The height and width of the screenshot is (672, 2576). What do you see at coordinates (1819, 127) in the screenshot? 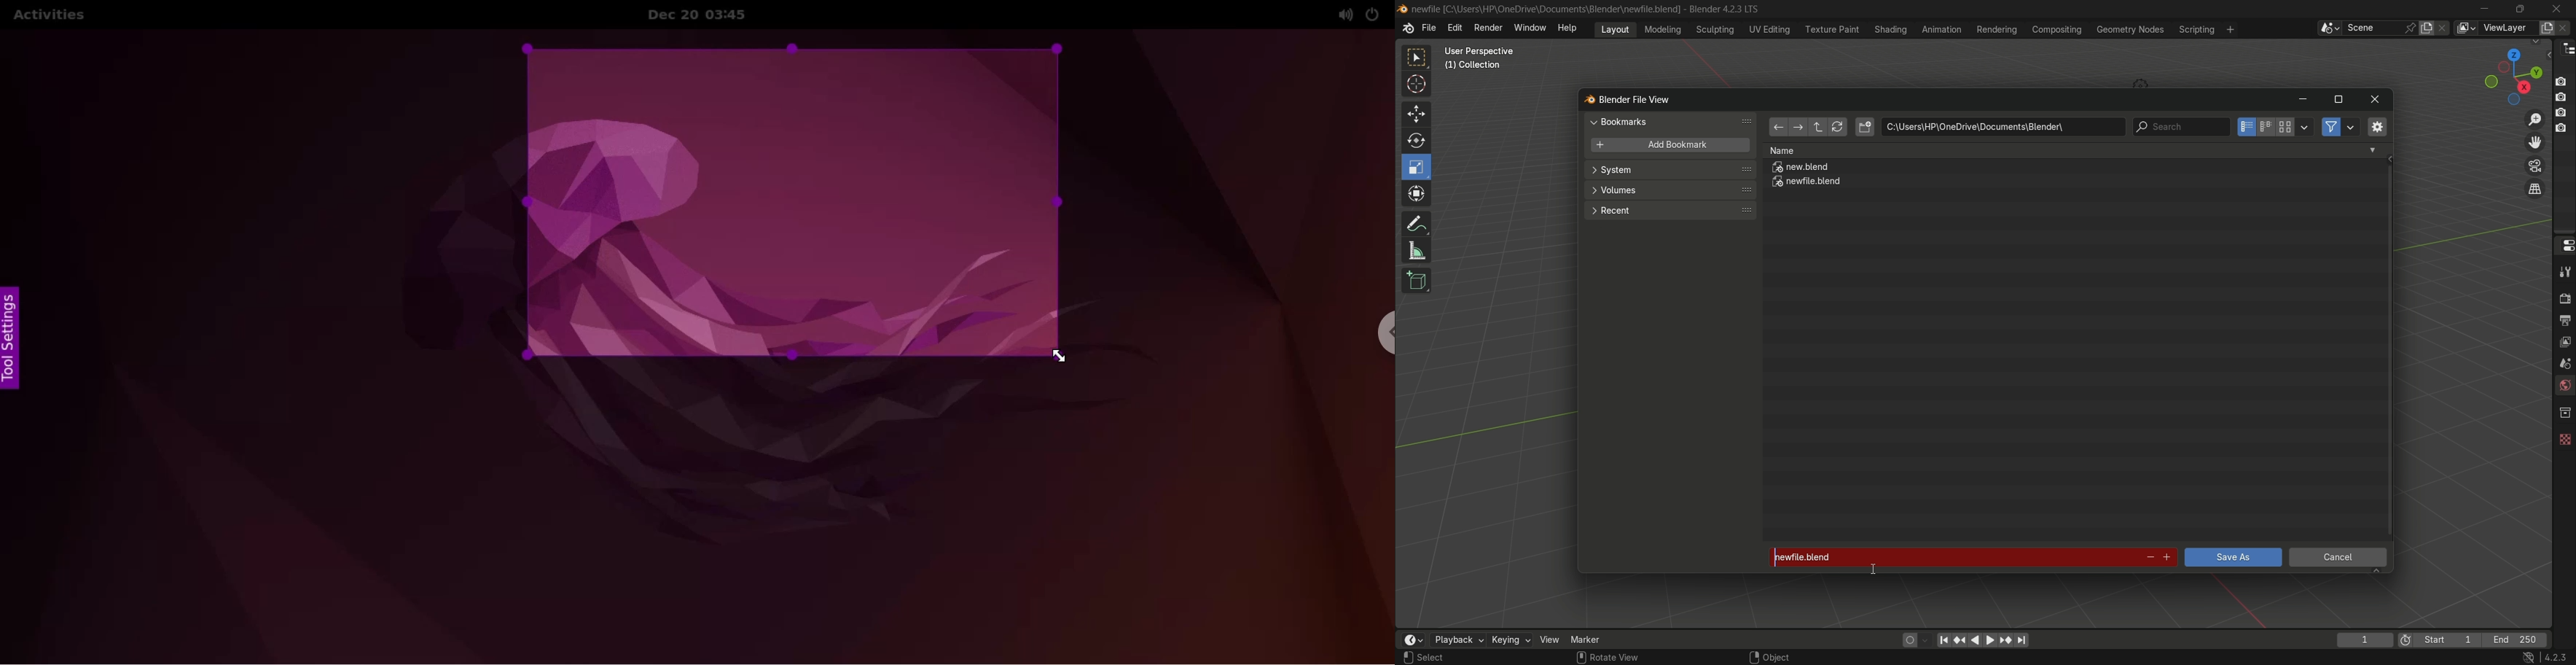
I see `parent directory` at bounding box center [1819, 127].